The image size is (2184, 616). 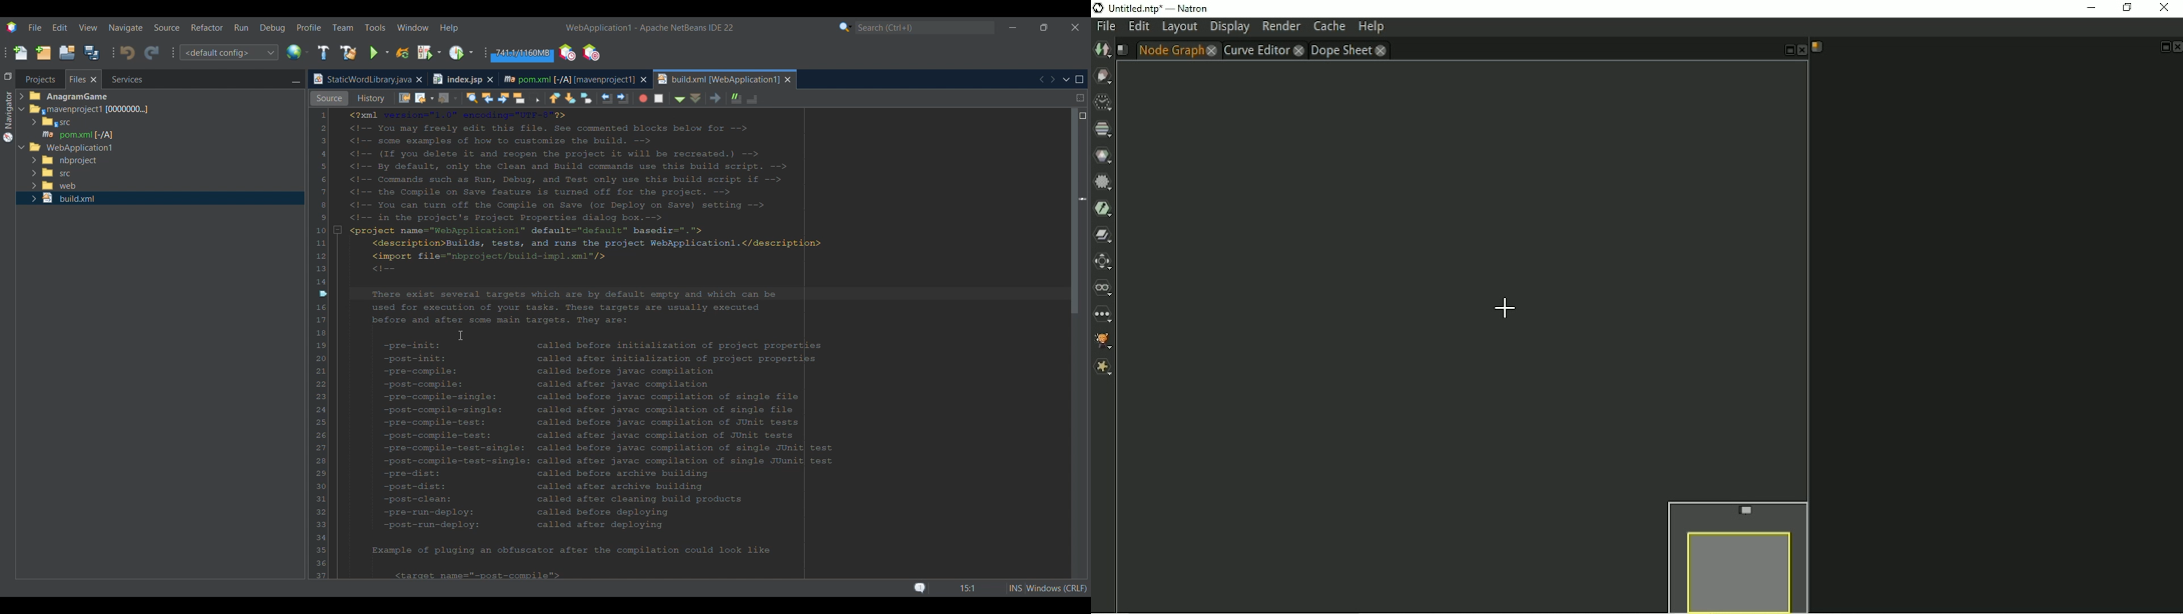 I want to click on Code in current tab, so click(x=700, y=343).